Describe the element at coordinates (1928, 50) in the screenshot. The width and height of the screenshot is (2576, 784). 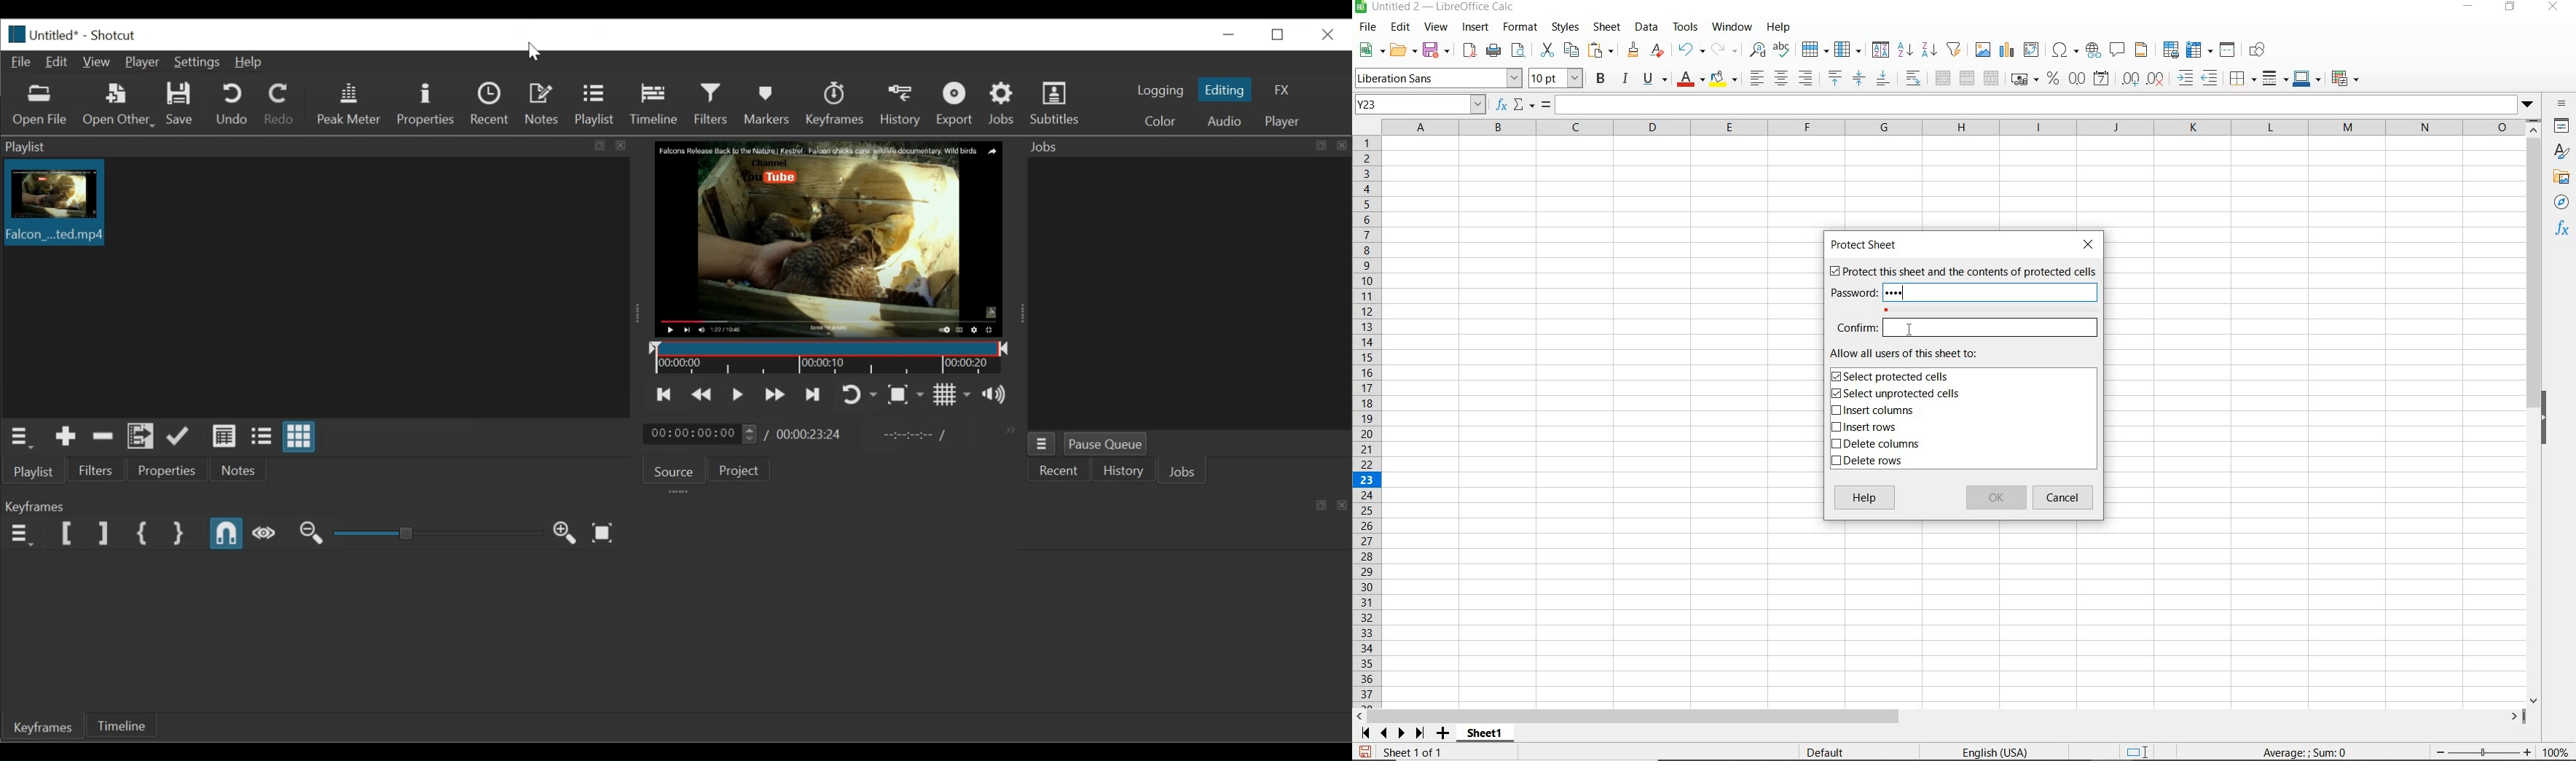
I see `SORT DESCENDING` at that location.